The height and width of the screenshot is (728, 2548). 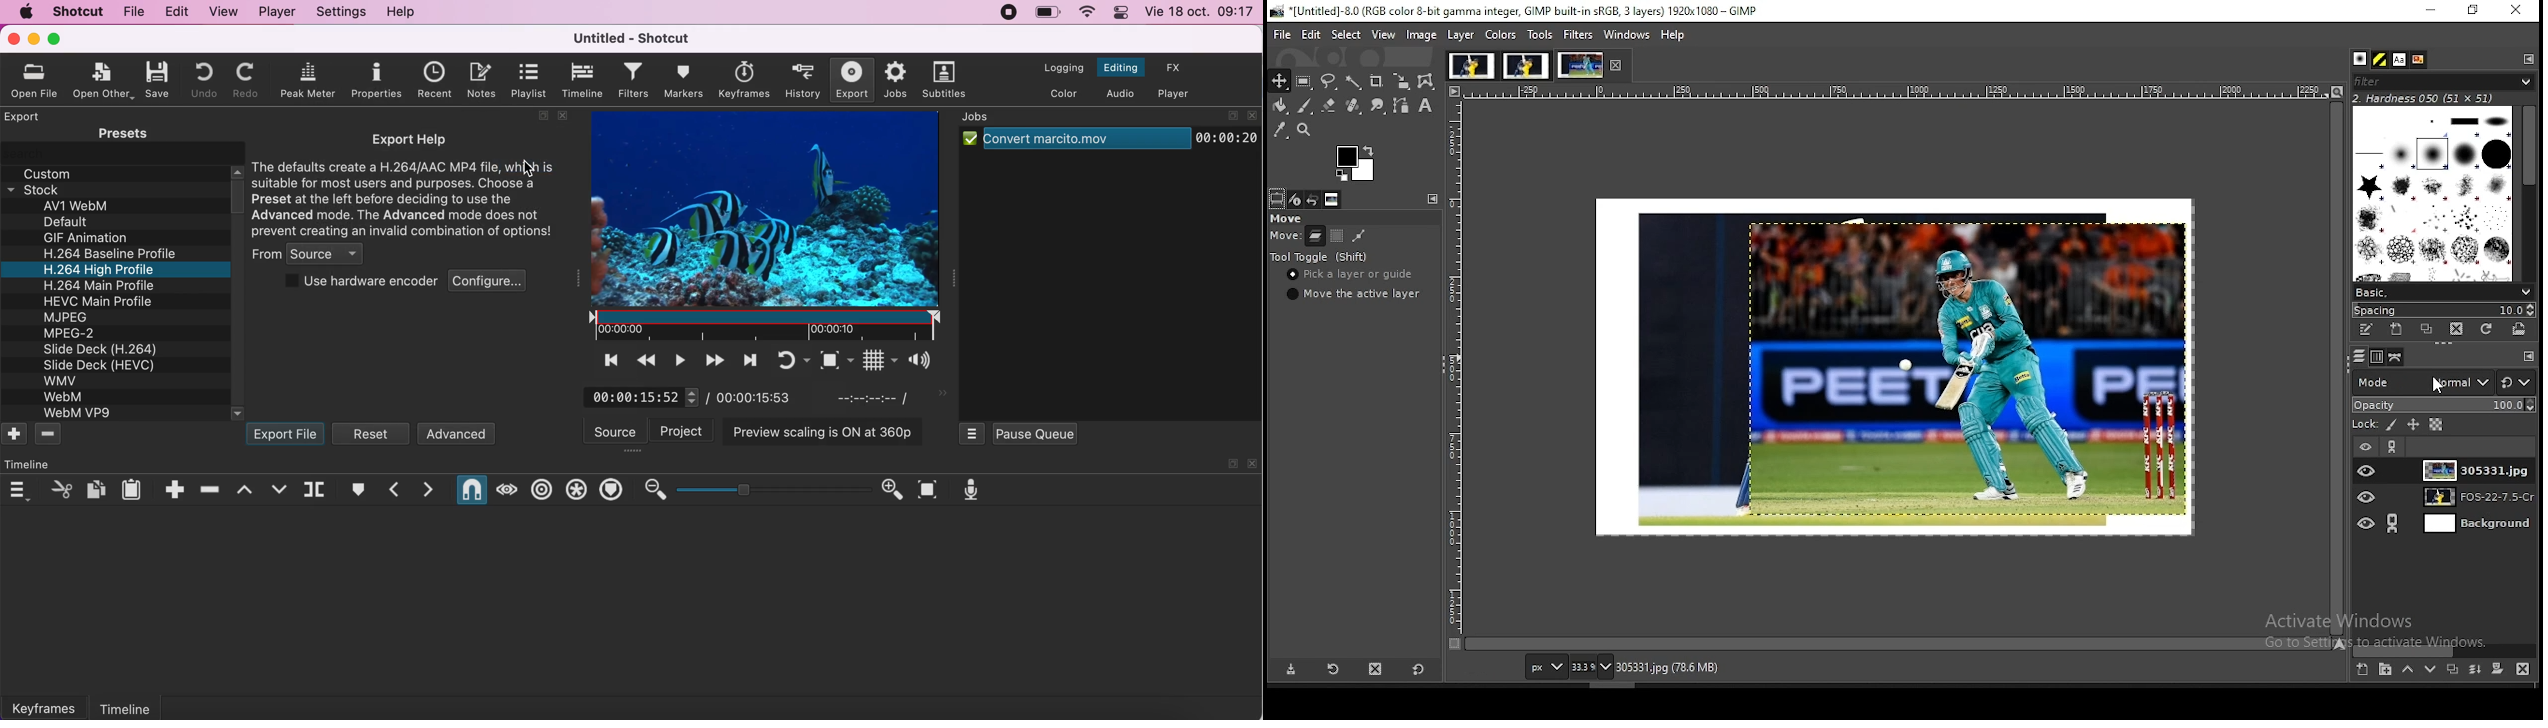 What do you see at coordinates (973, 432) in the screenshot?
I see `jobs menu` at bounding box center [973, 432].